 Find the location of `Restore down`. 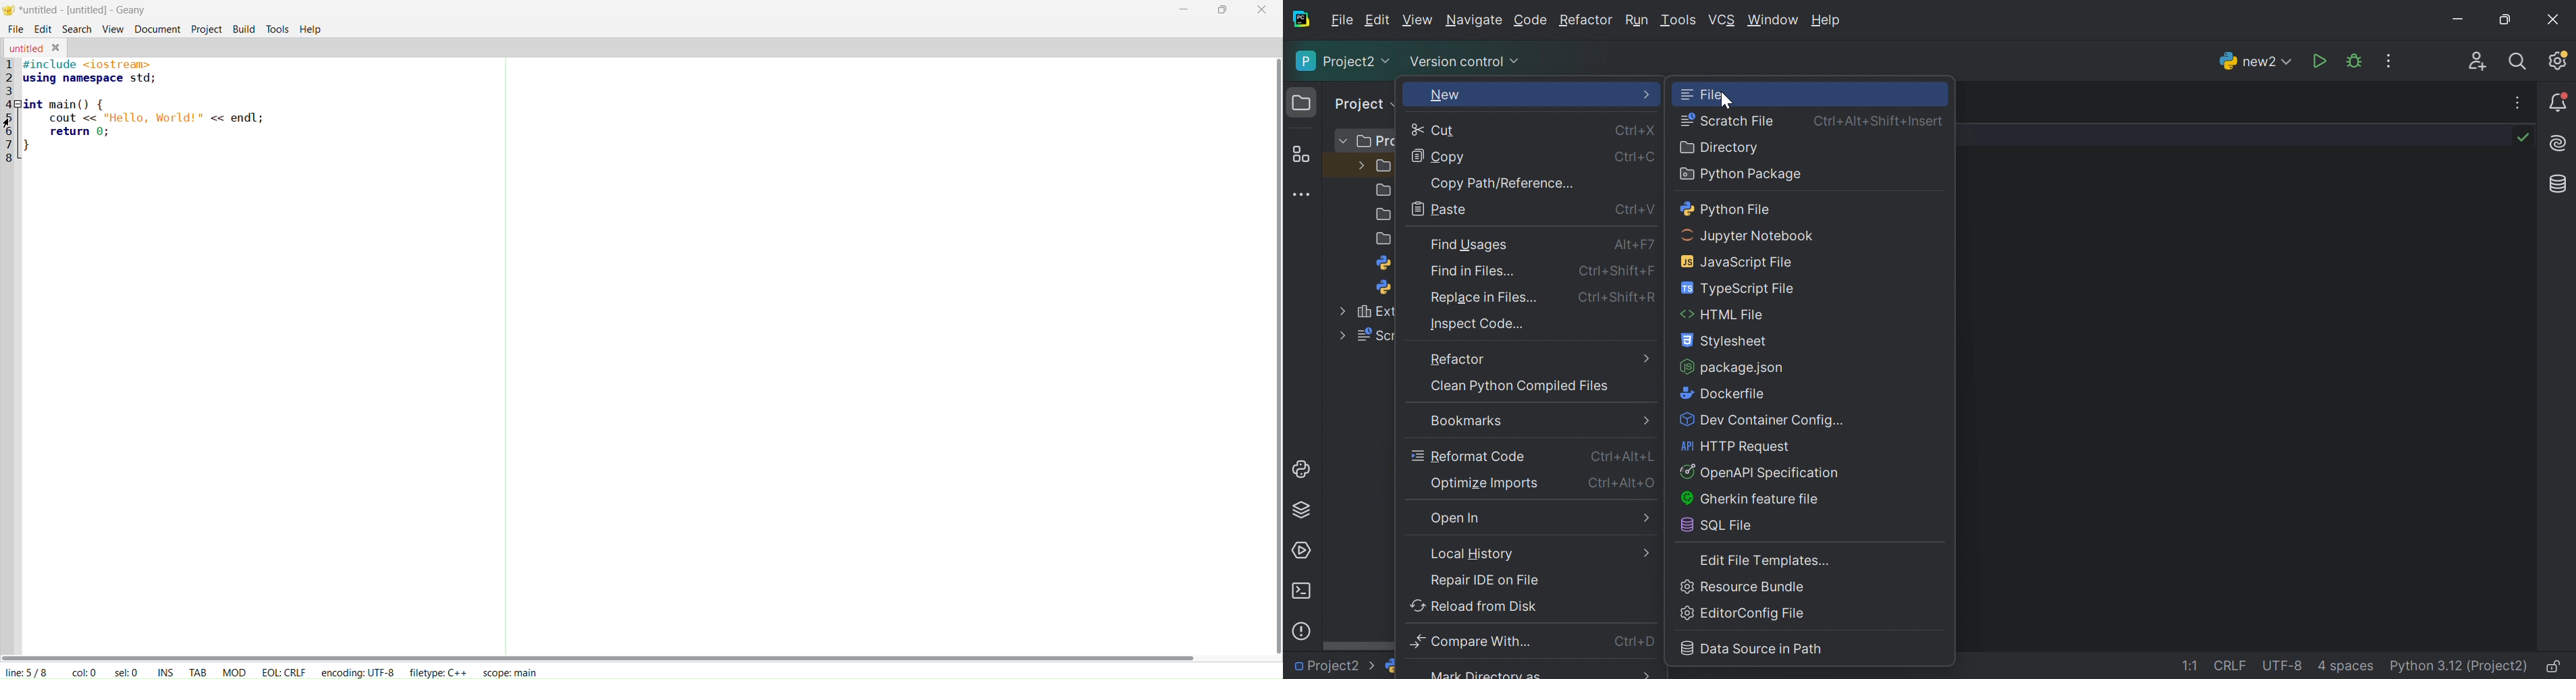

Restore down is located at coordinates (2502, 21).